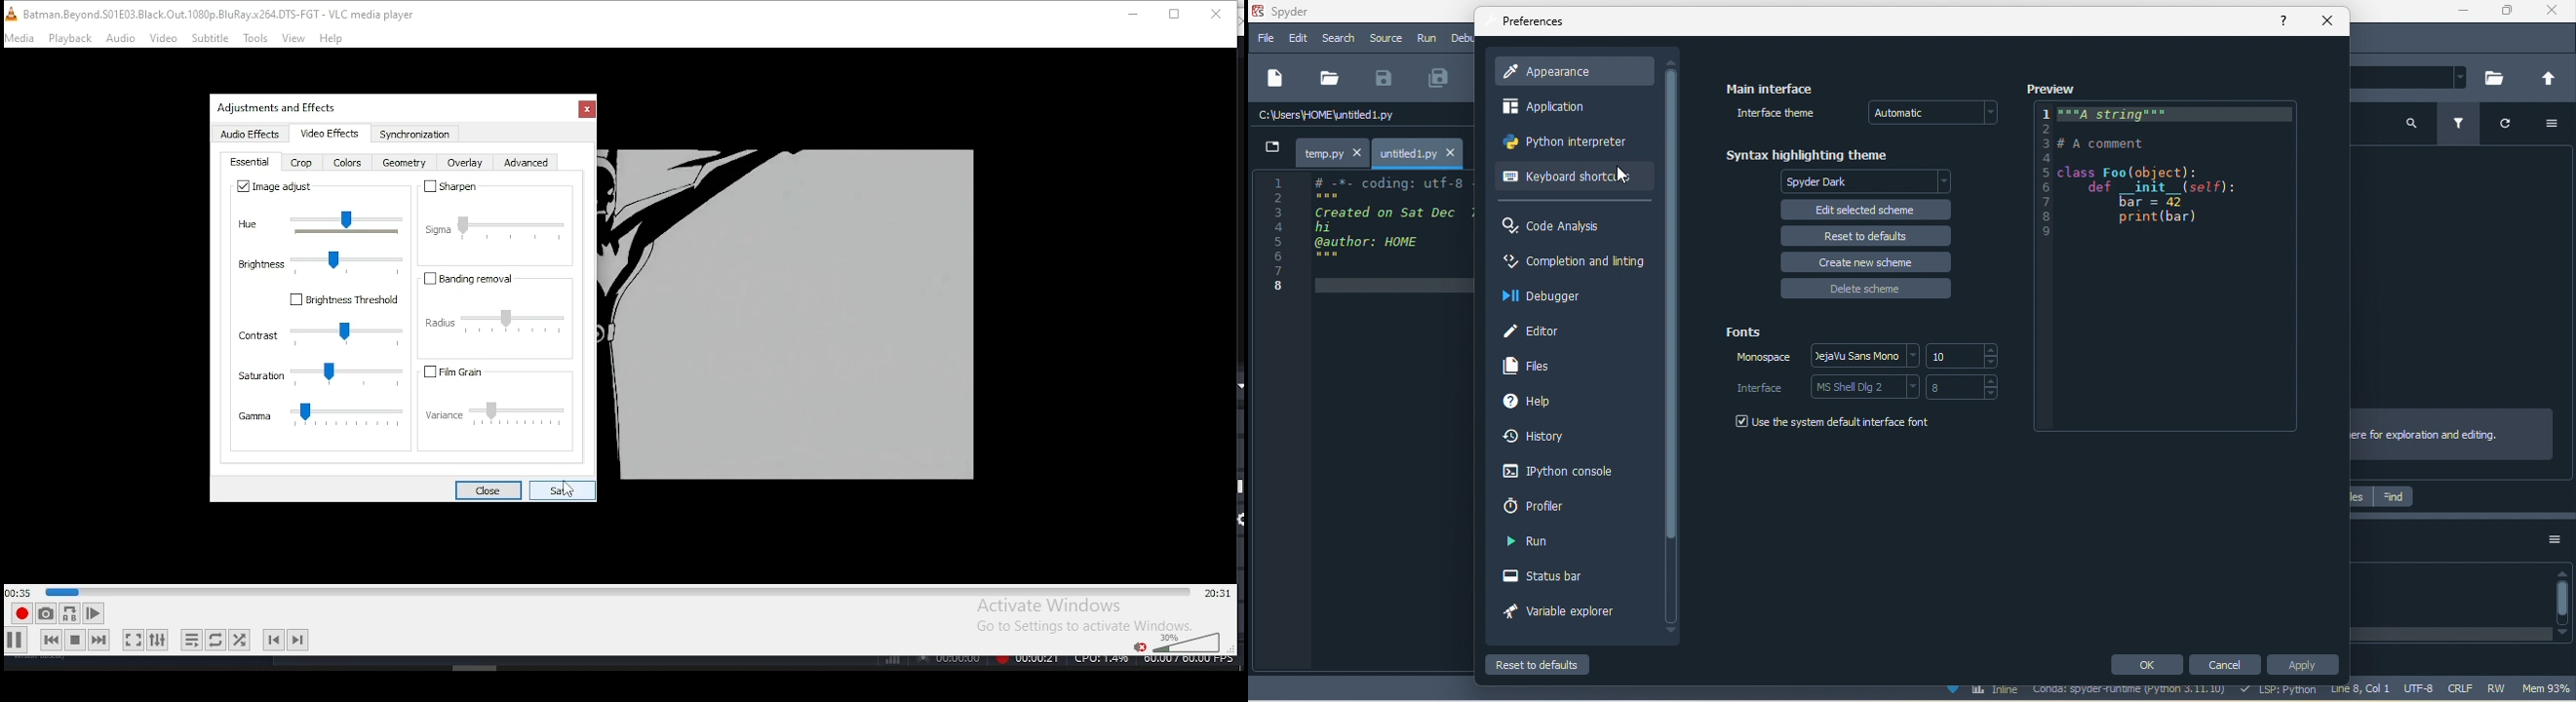 The image size is (2576, 728). I want to click on fonts, so click(1745, 330).